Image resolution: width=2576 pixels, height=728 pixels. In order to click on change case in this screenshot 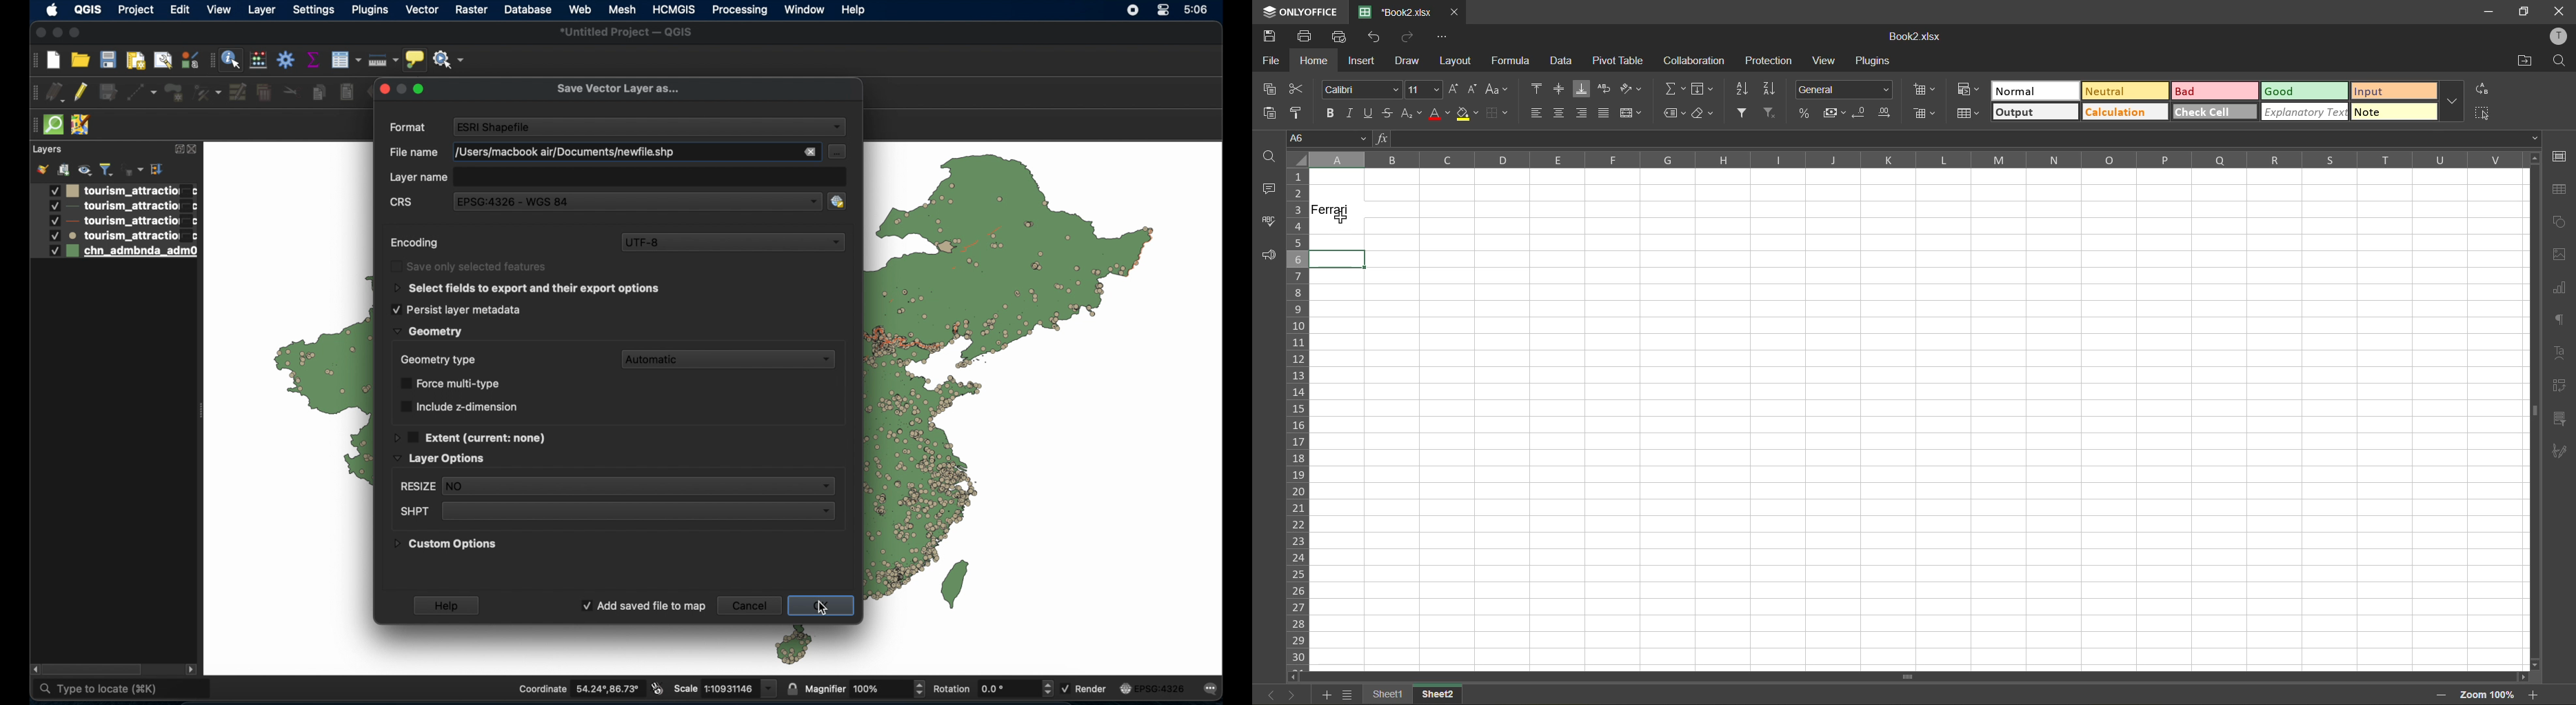, I will do `click(1498, 88)`.